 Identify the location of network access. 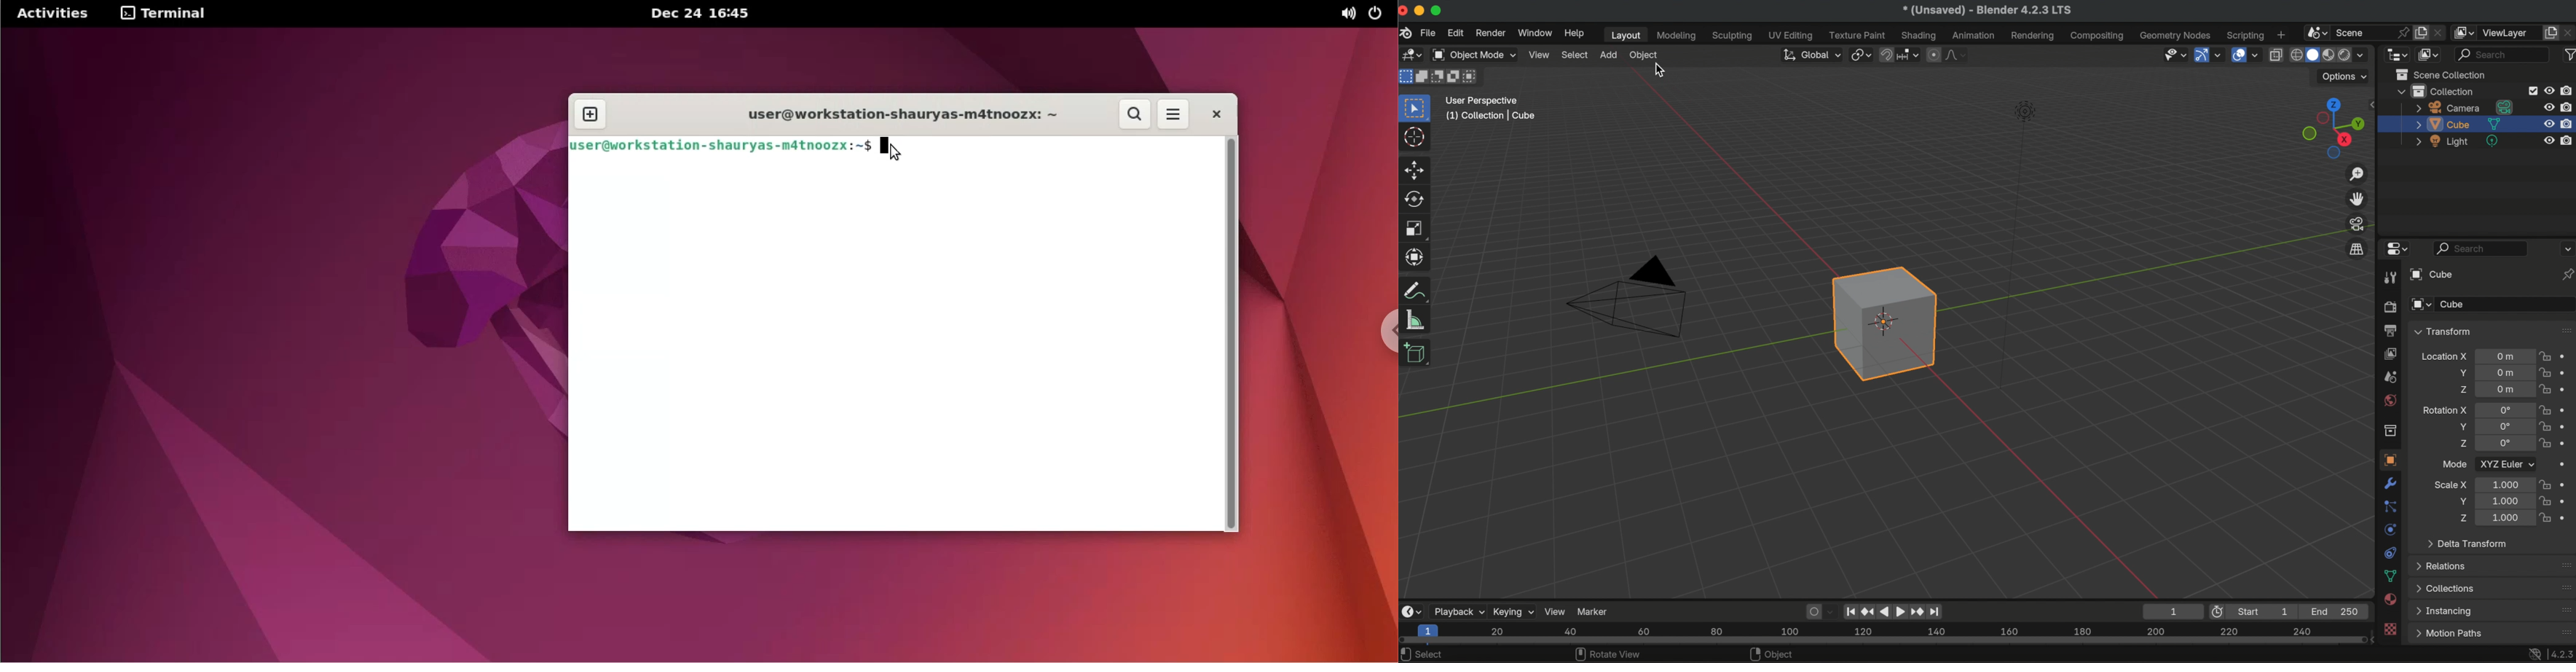
(2534, 653).